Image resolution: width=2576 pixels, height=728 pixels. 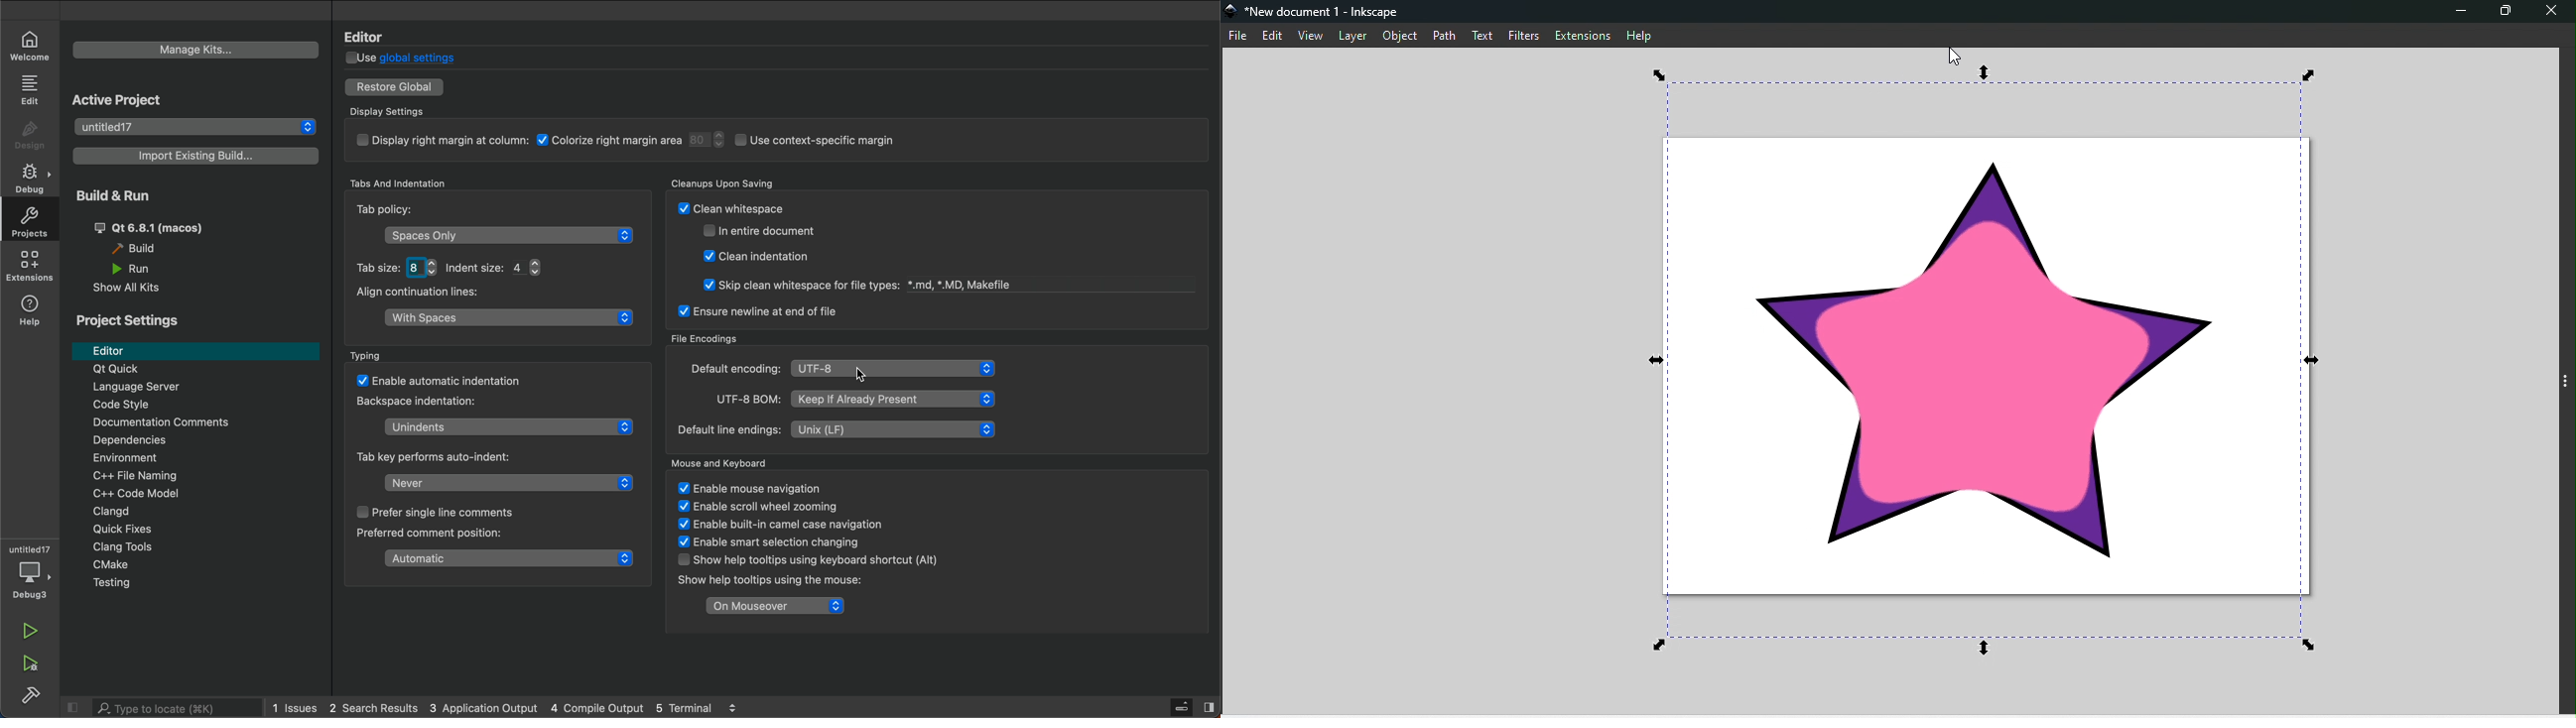 I want to click on Layer, so click(x=1355, y=37).